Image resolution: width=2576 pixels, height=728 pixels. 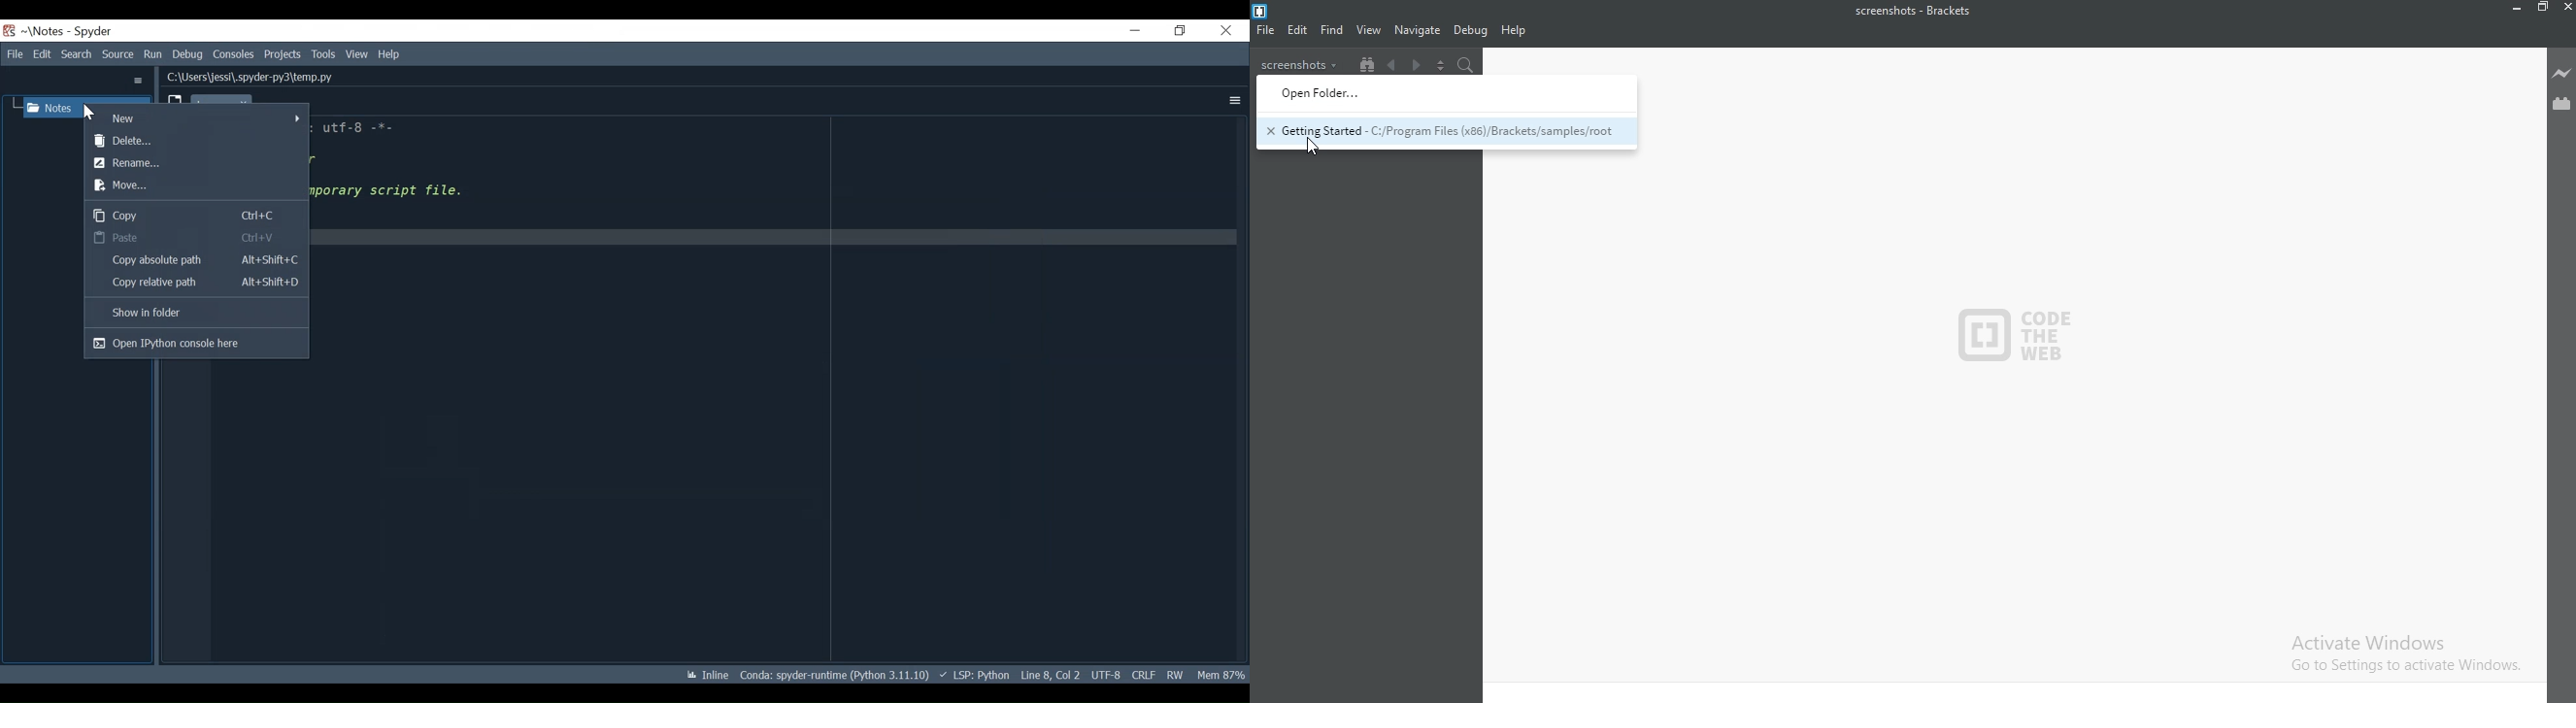 What do you see at coordinates (1393, 63) in the screenshot?
I see `Previous document` at bounding box center [1393, 63].